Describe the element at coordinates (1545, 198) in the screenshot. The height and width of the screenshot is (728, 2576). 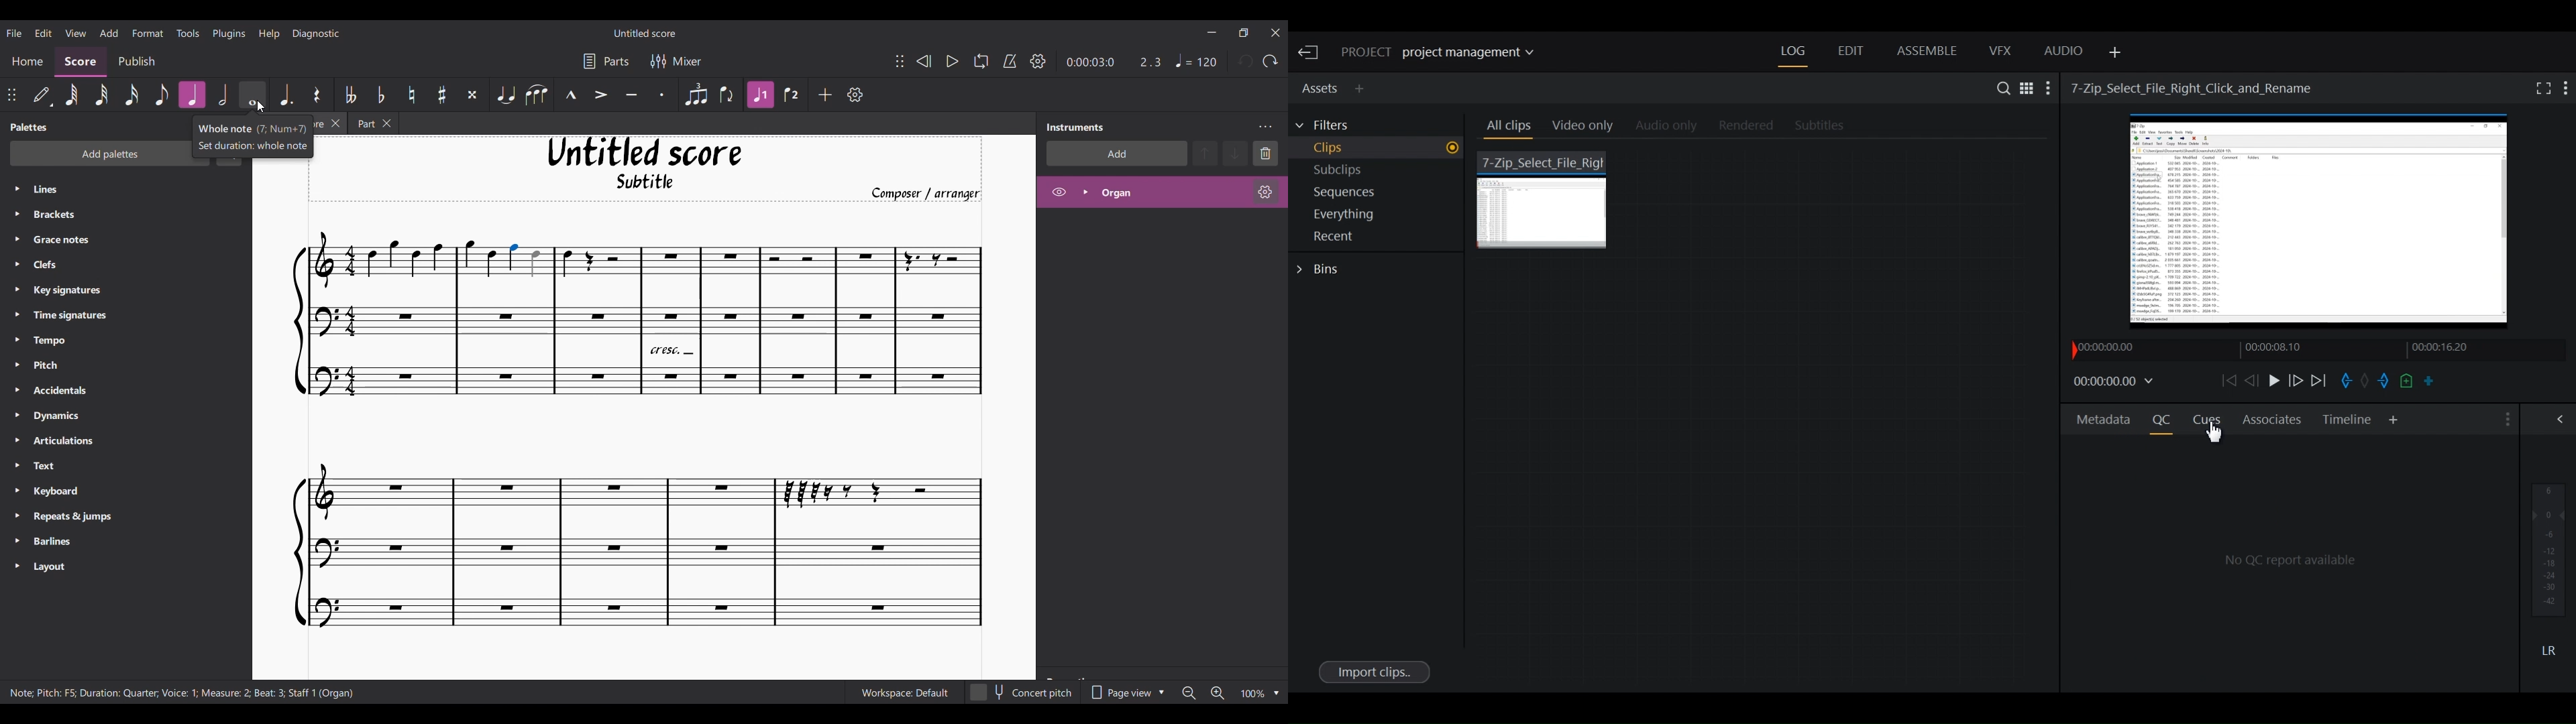
I see `7 zip` at that location.